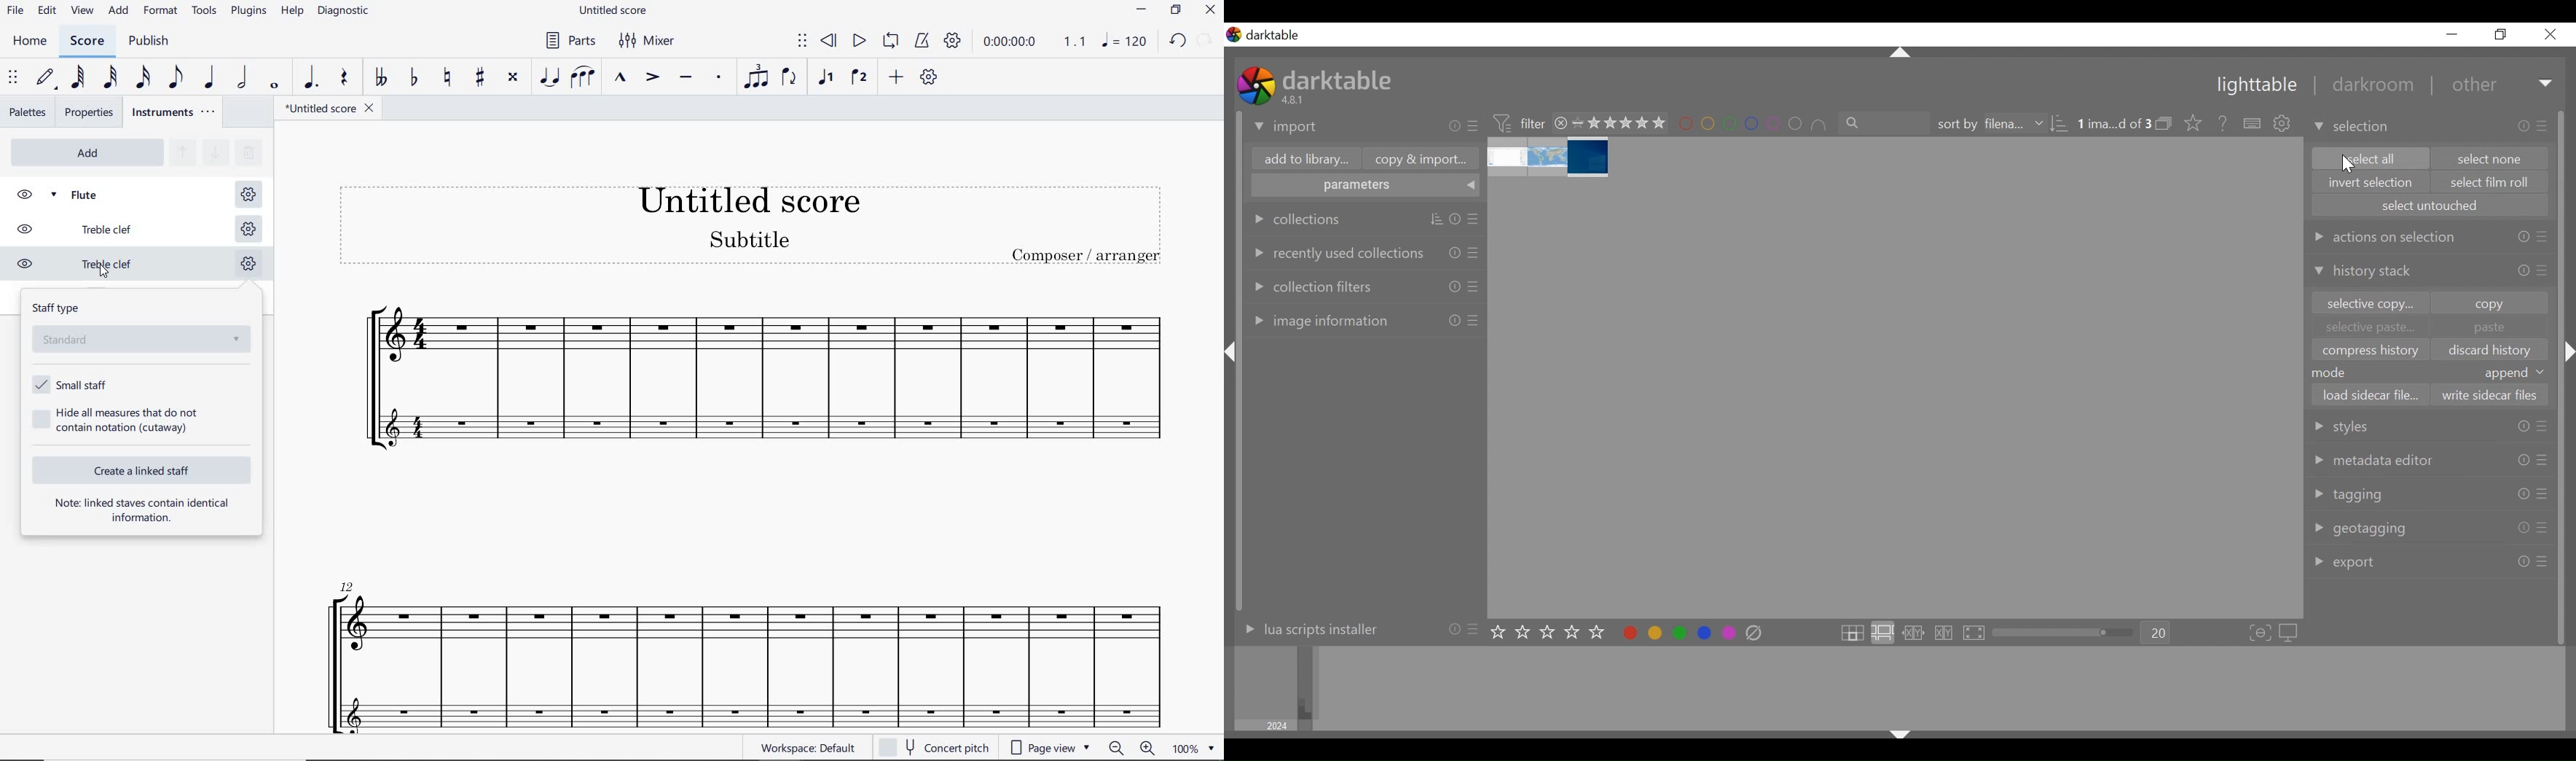 The image size is (2576, 784). What do you see at coordinates (2336, 372) in the screenshot?
I see `mode` at bounding box center [2336, 372].